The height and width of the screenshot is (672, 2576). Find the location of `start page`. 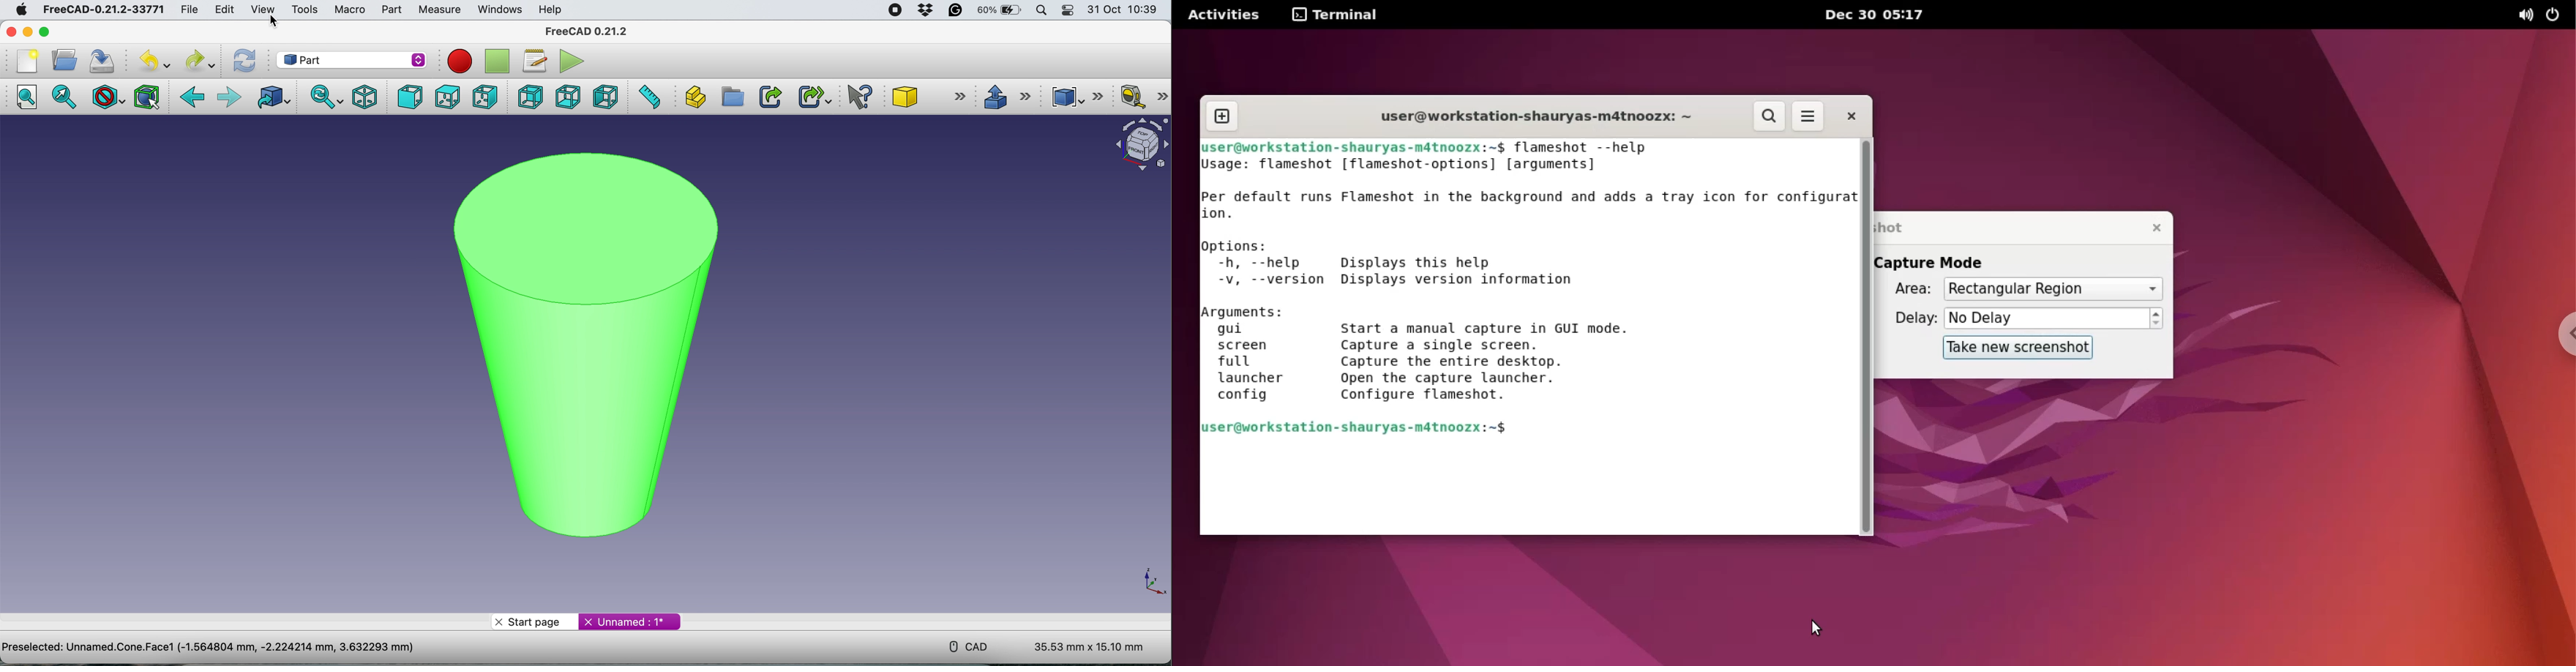

start page is located at coordinates (534, 621).